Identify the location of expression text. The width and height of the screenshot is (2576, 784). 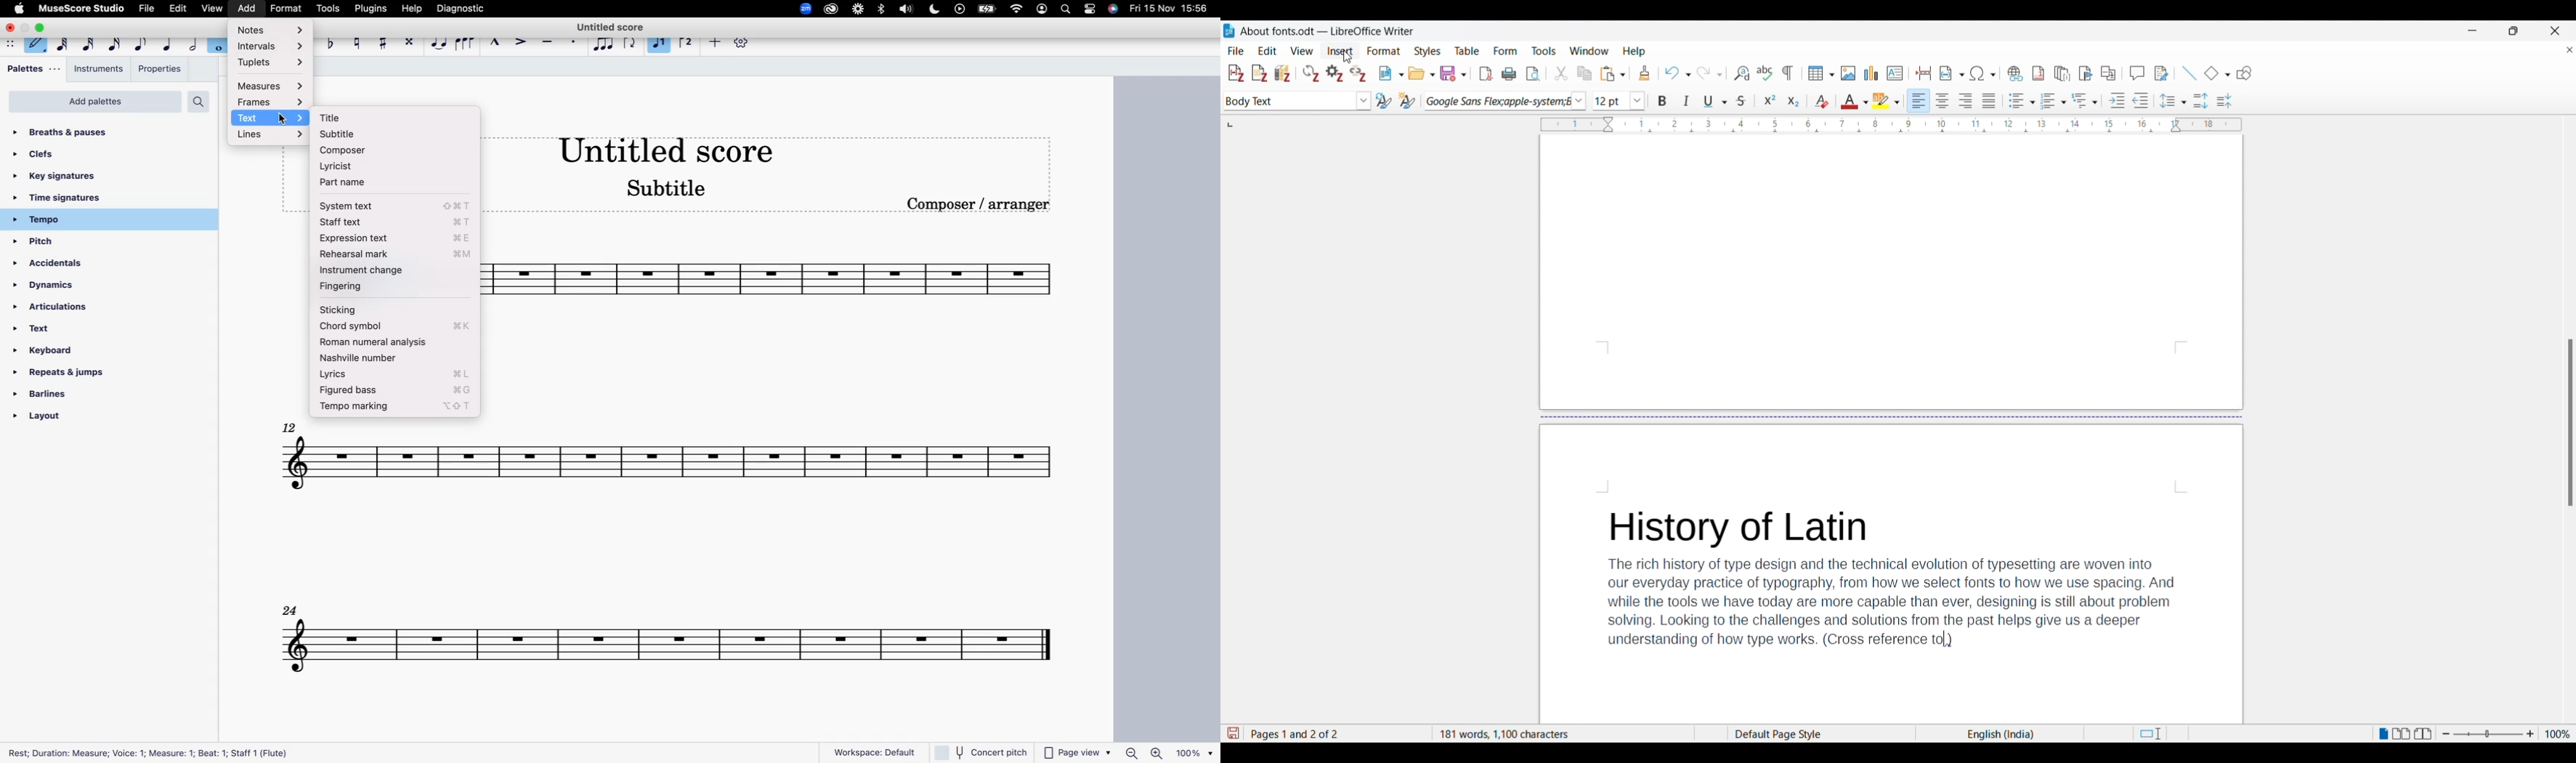
(398, 238).